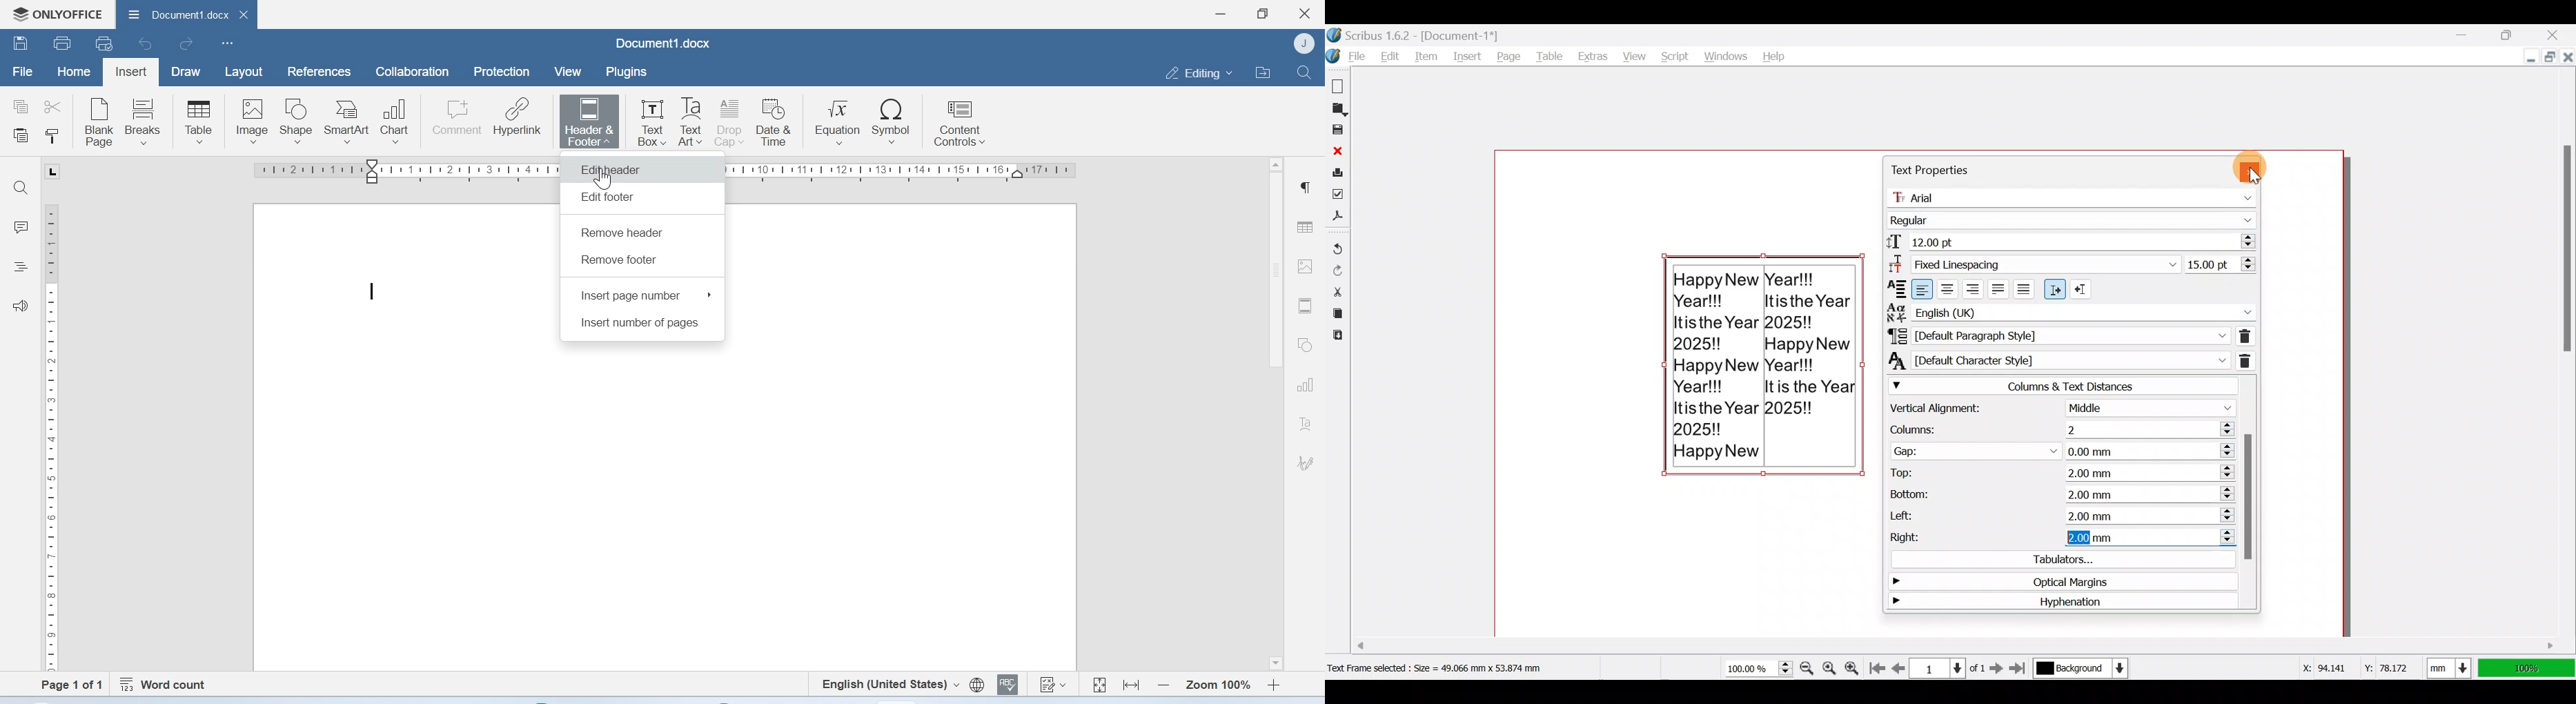 The width and height of the screenshot is (2576, 728). What do you see at coordinates (893, 121) in the screenshot?
I see `Symbol` at bounding box center [893, 121].